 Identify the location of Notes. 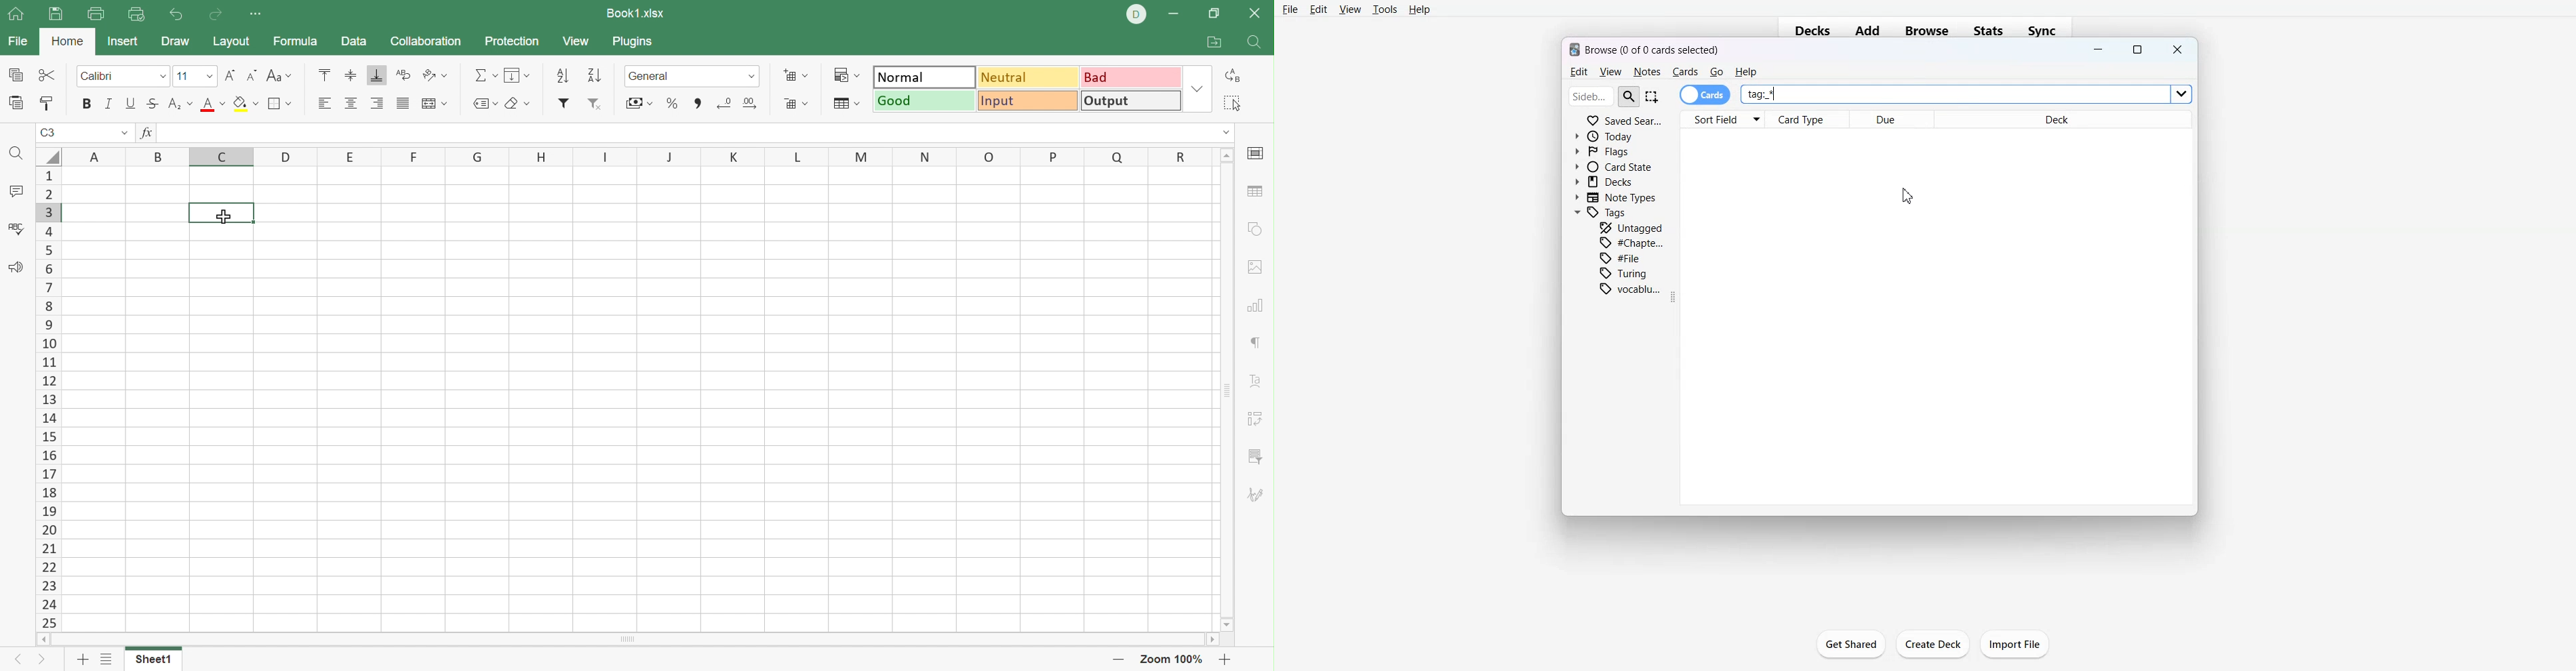
(1646, 72).